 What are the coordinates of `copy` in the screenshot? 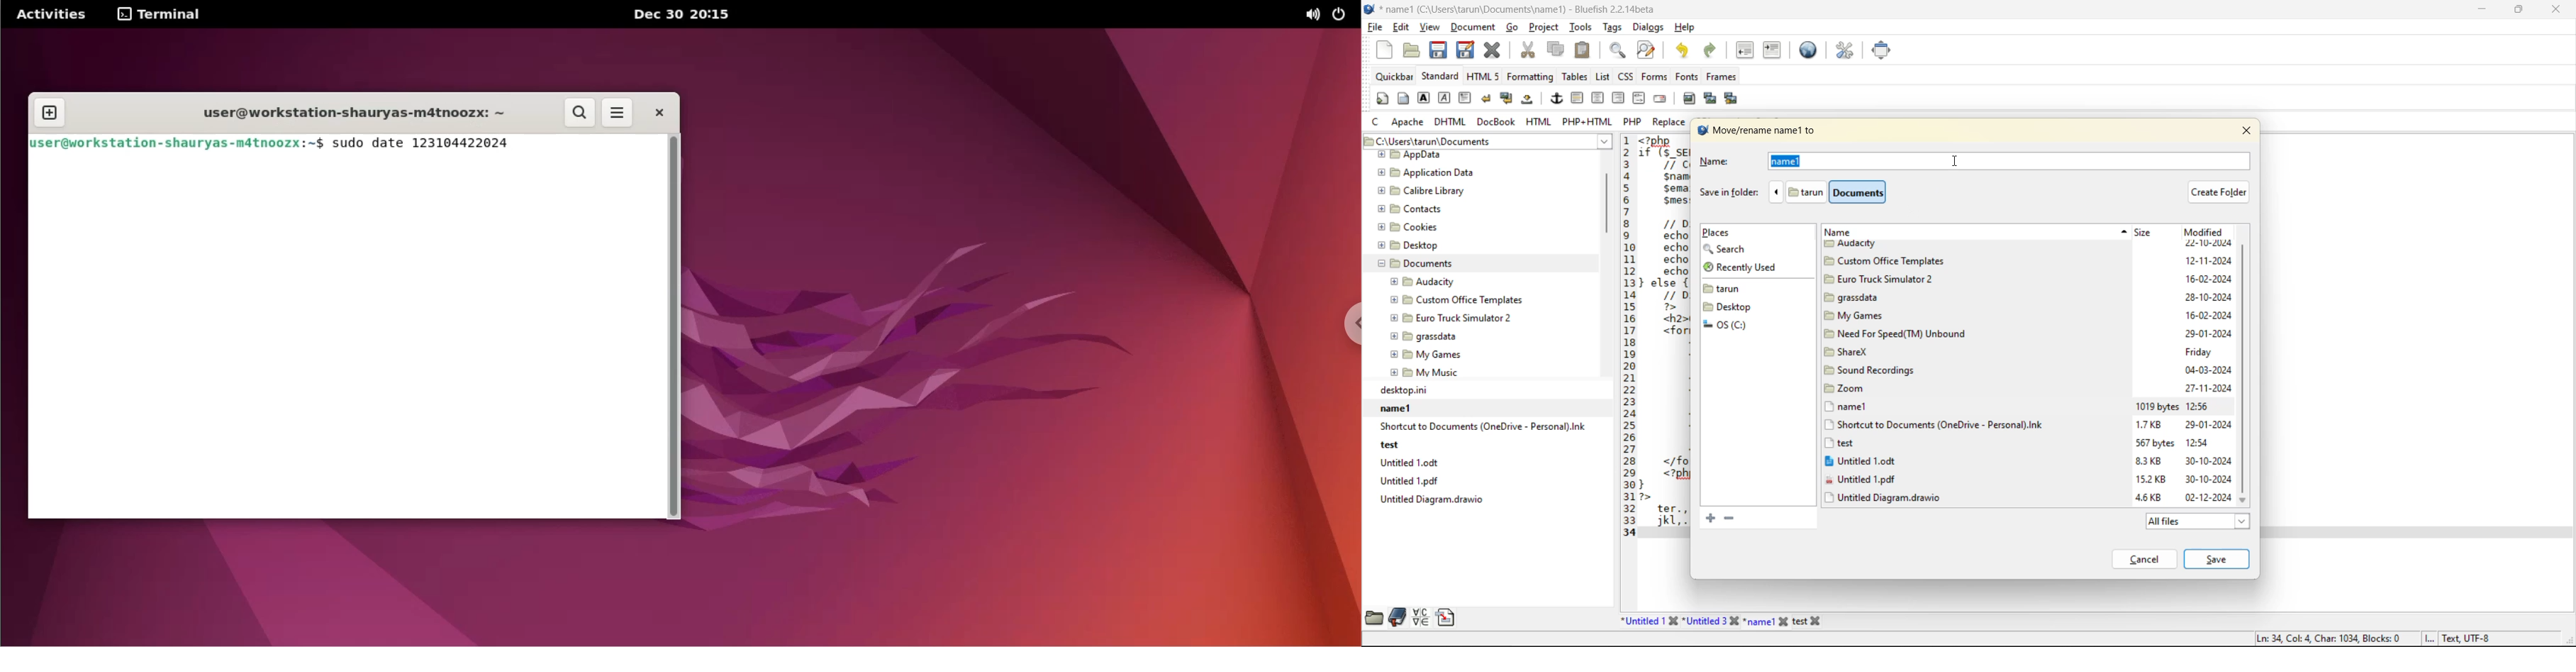 It's located at (1558, 50).